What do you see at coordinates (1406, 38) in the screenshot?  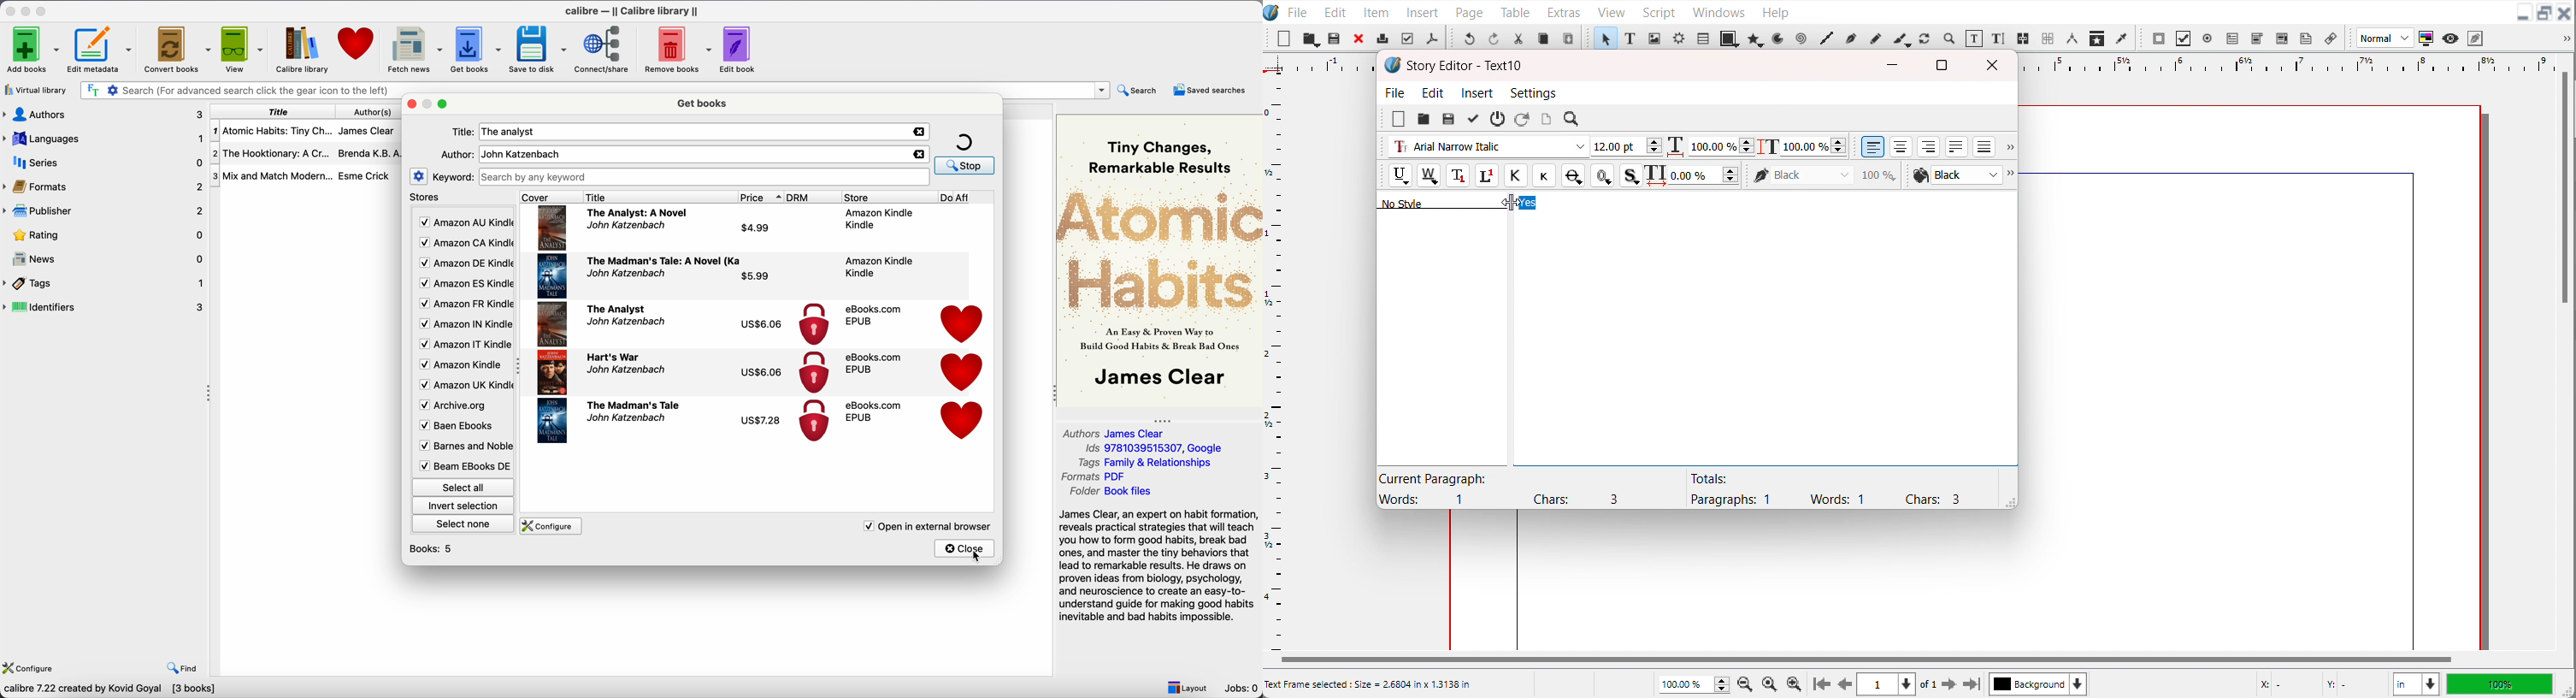 I see `Preflight verifier` at bounding box center [1406, 38].